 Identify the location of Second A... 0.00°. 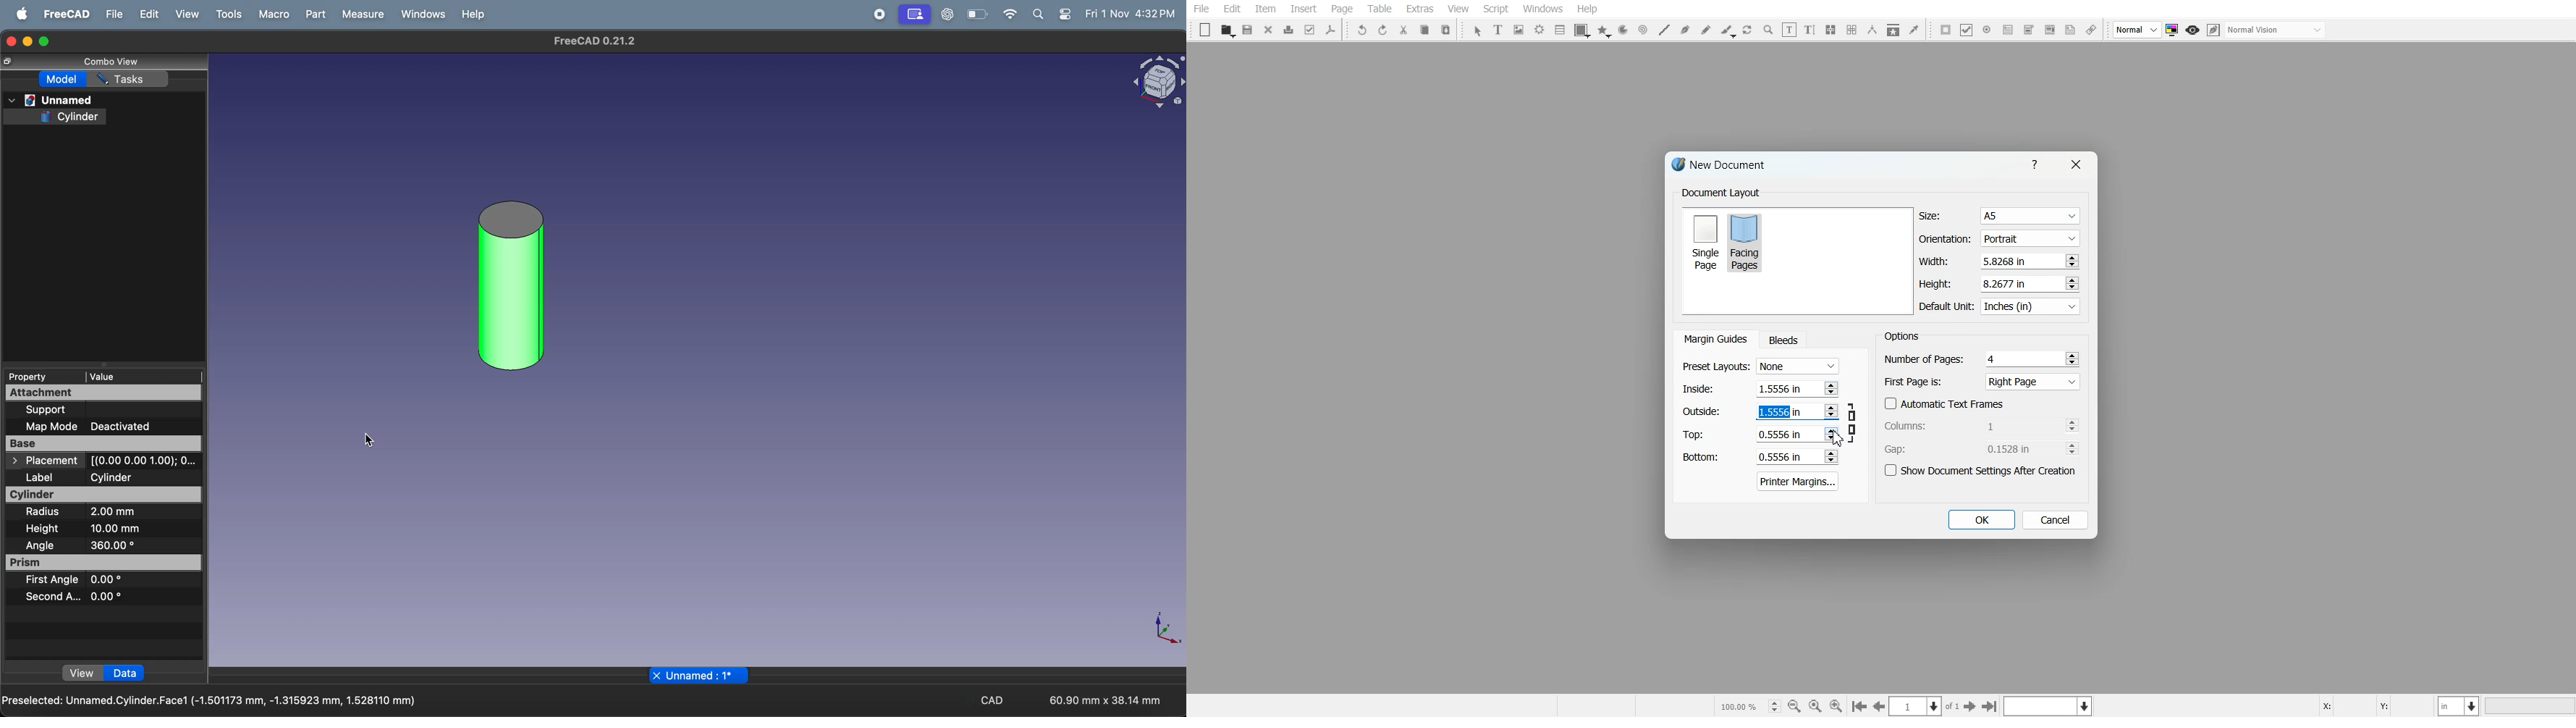
(73, 596).